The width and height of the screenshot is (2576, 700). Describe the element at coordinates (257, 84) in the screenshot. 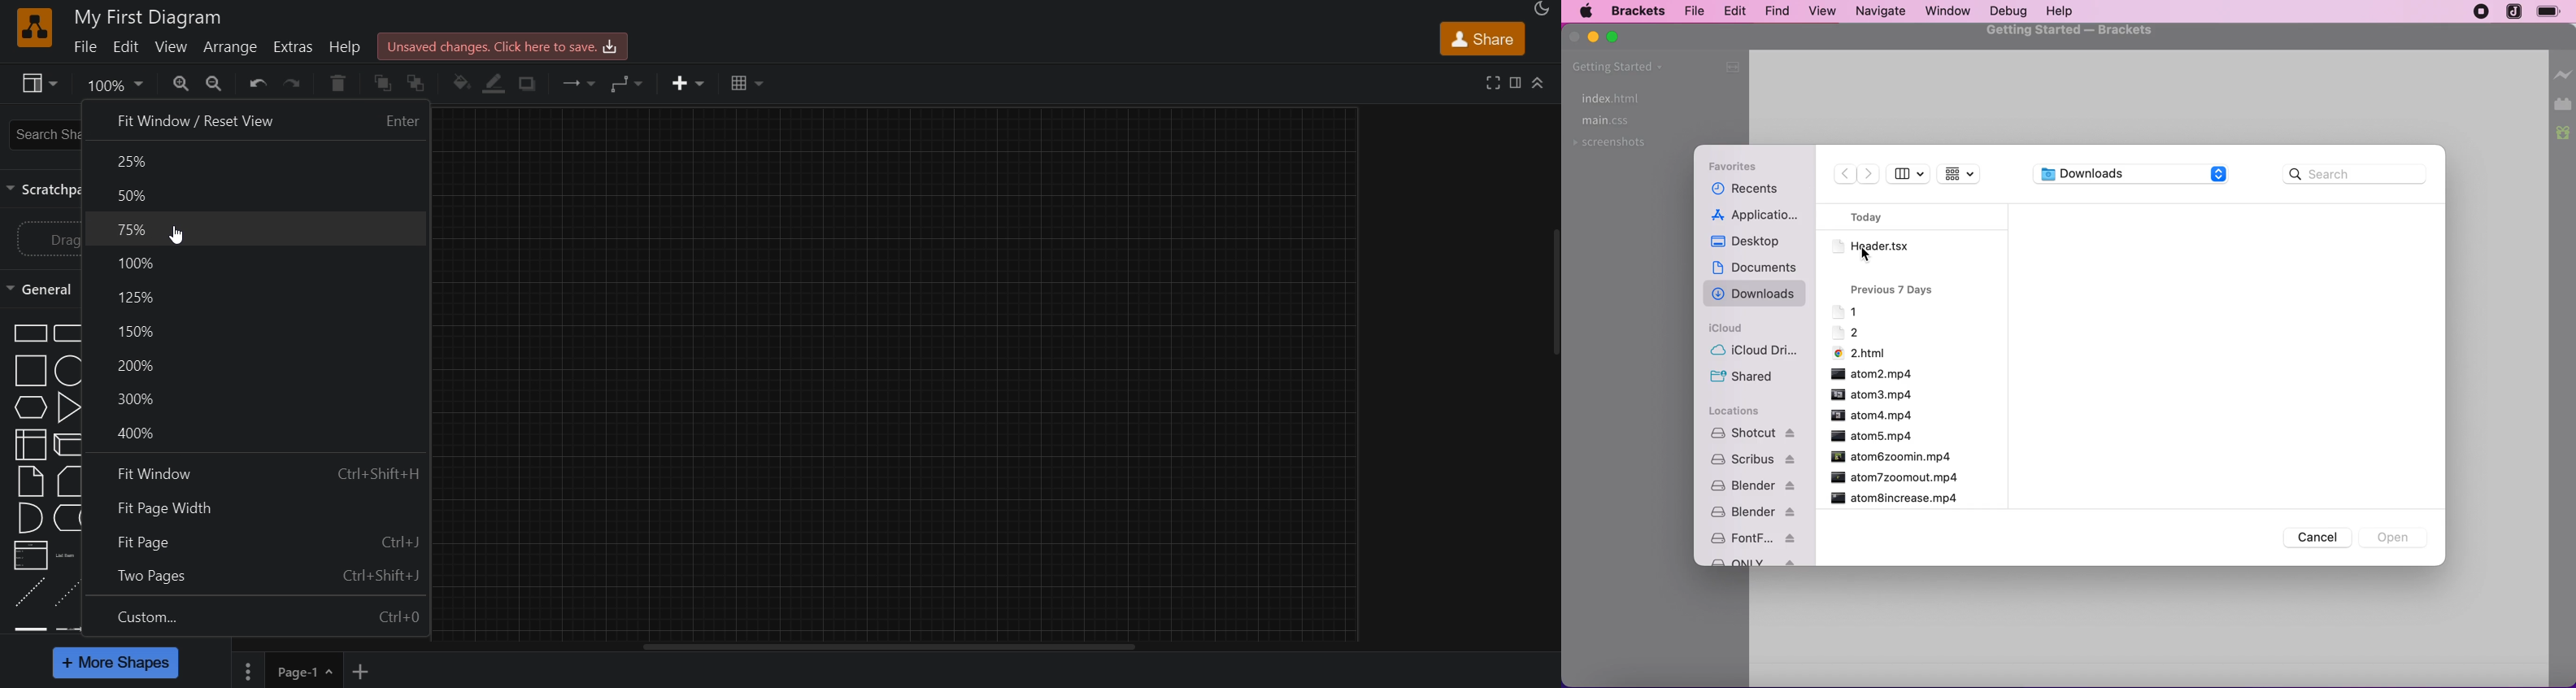

I see `undo` at that location.